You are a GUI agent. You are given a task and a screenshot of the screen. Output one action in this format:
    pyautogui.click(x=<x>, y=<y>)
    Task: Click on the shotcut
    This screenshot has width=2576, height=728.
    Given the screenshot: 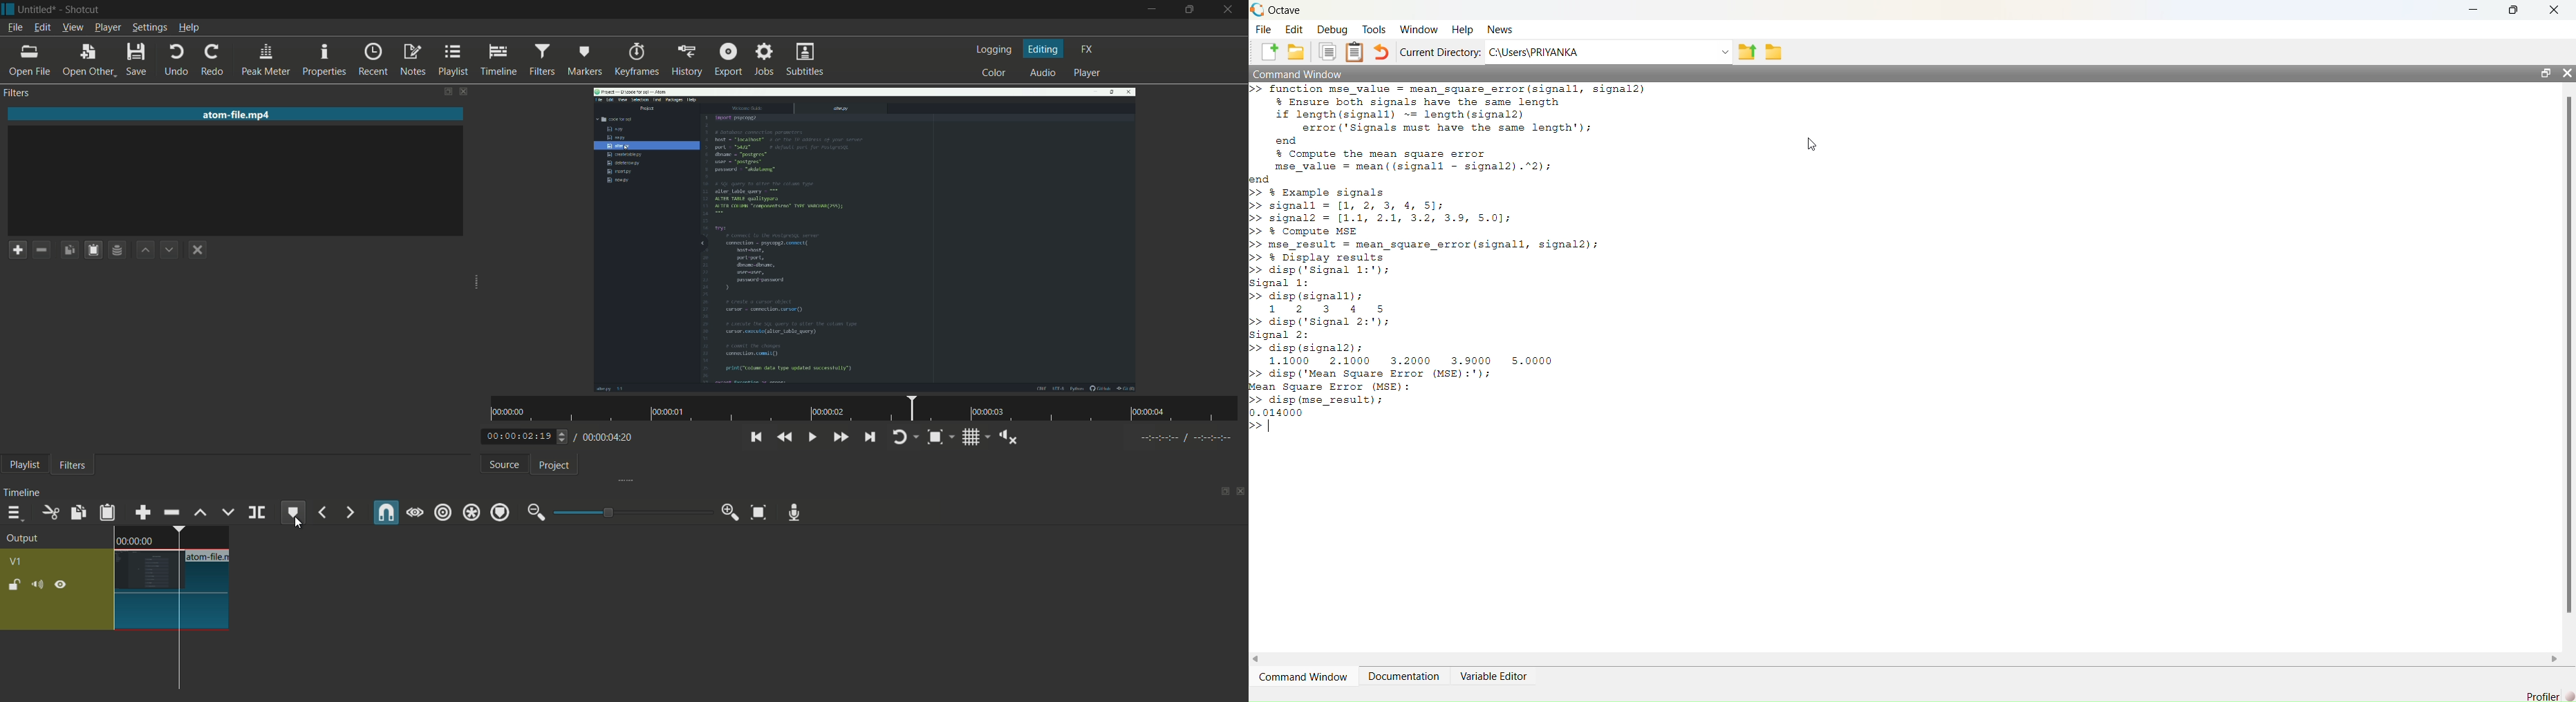 What is the action you would take?
    pyautogui.click(x=83, y=8)
    